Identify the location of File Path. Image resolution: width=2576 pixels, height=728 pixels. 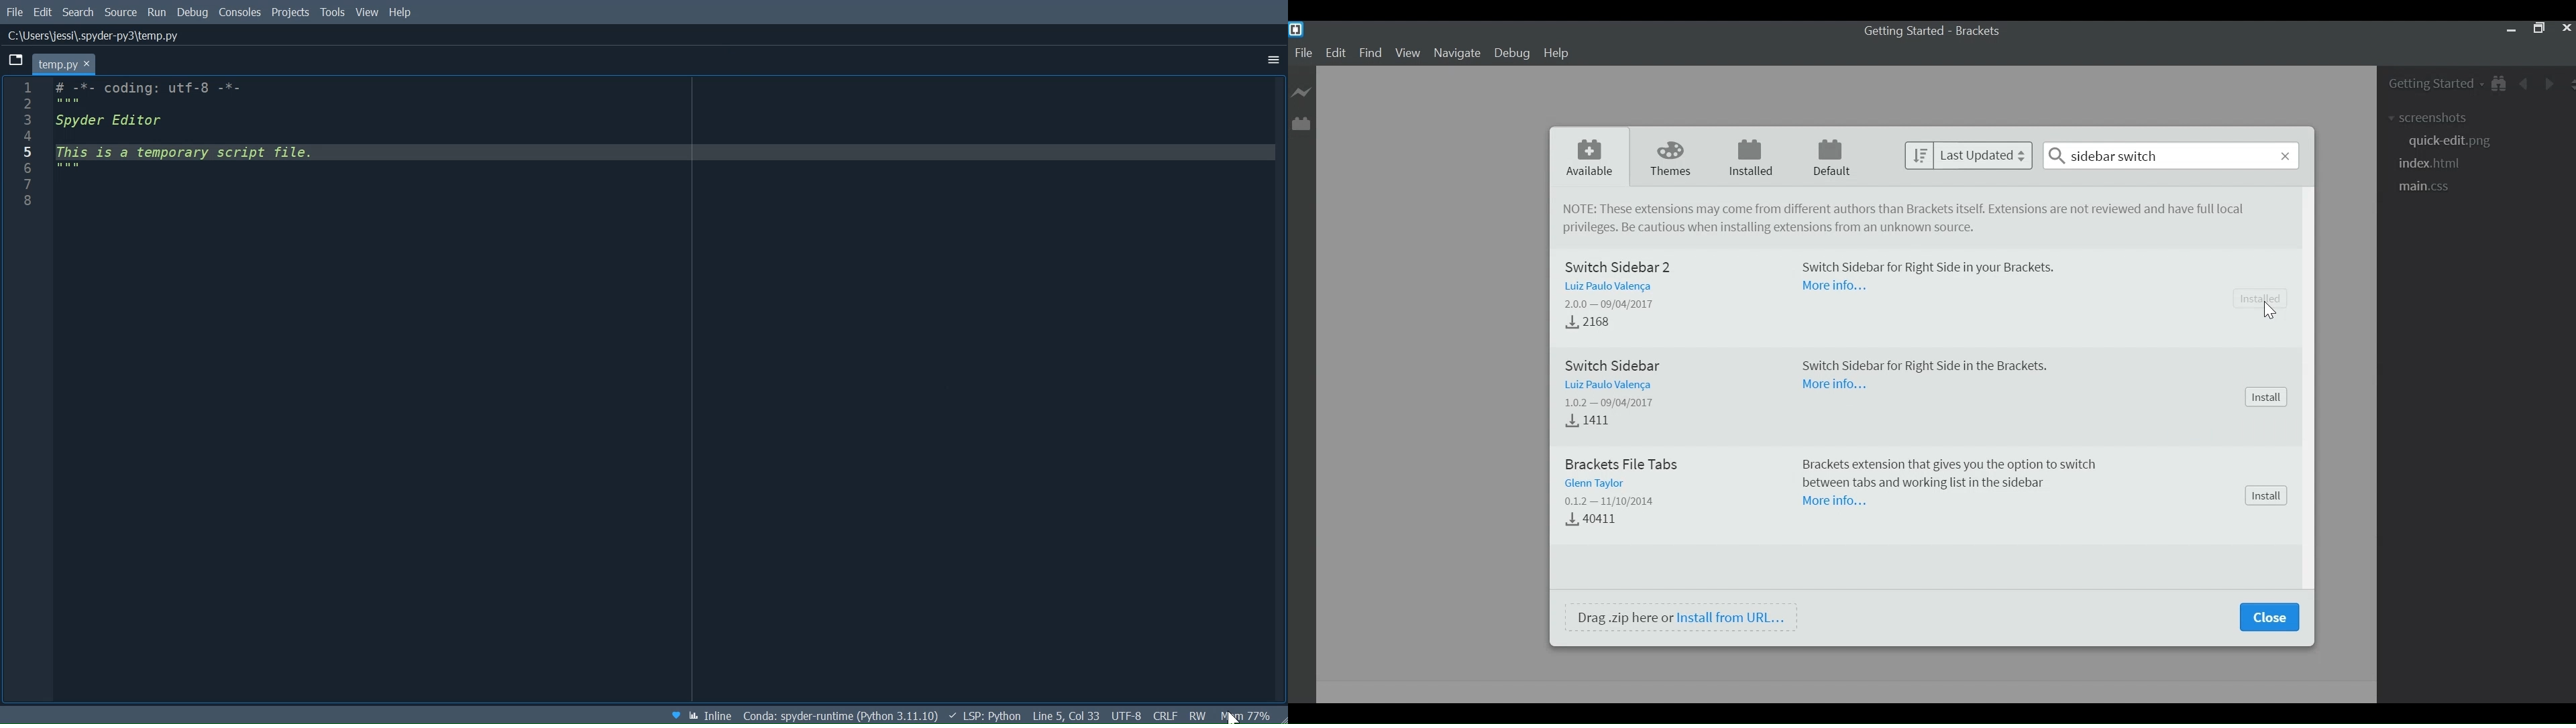
(98, 36).